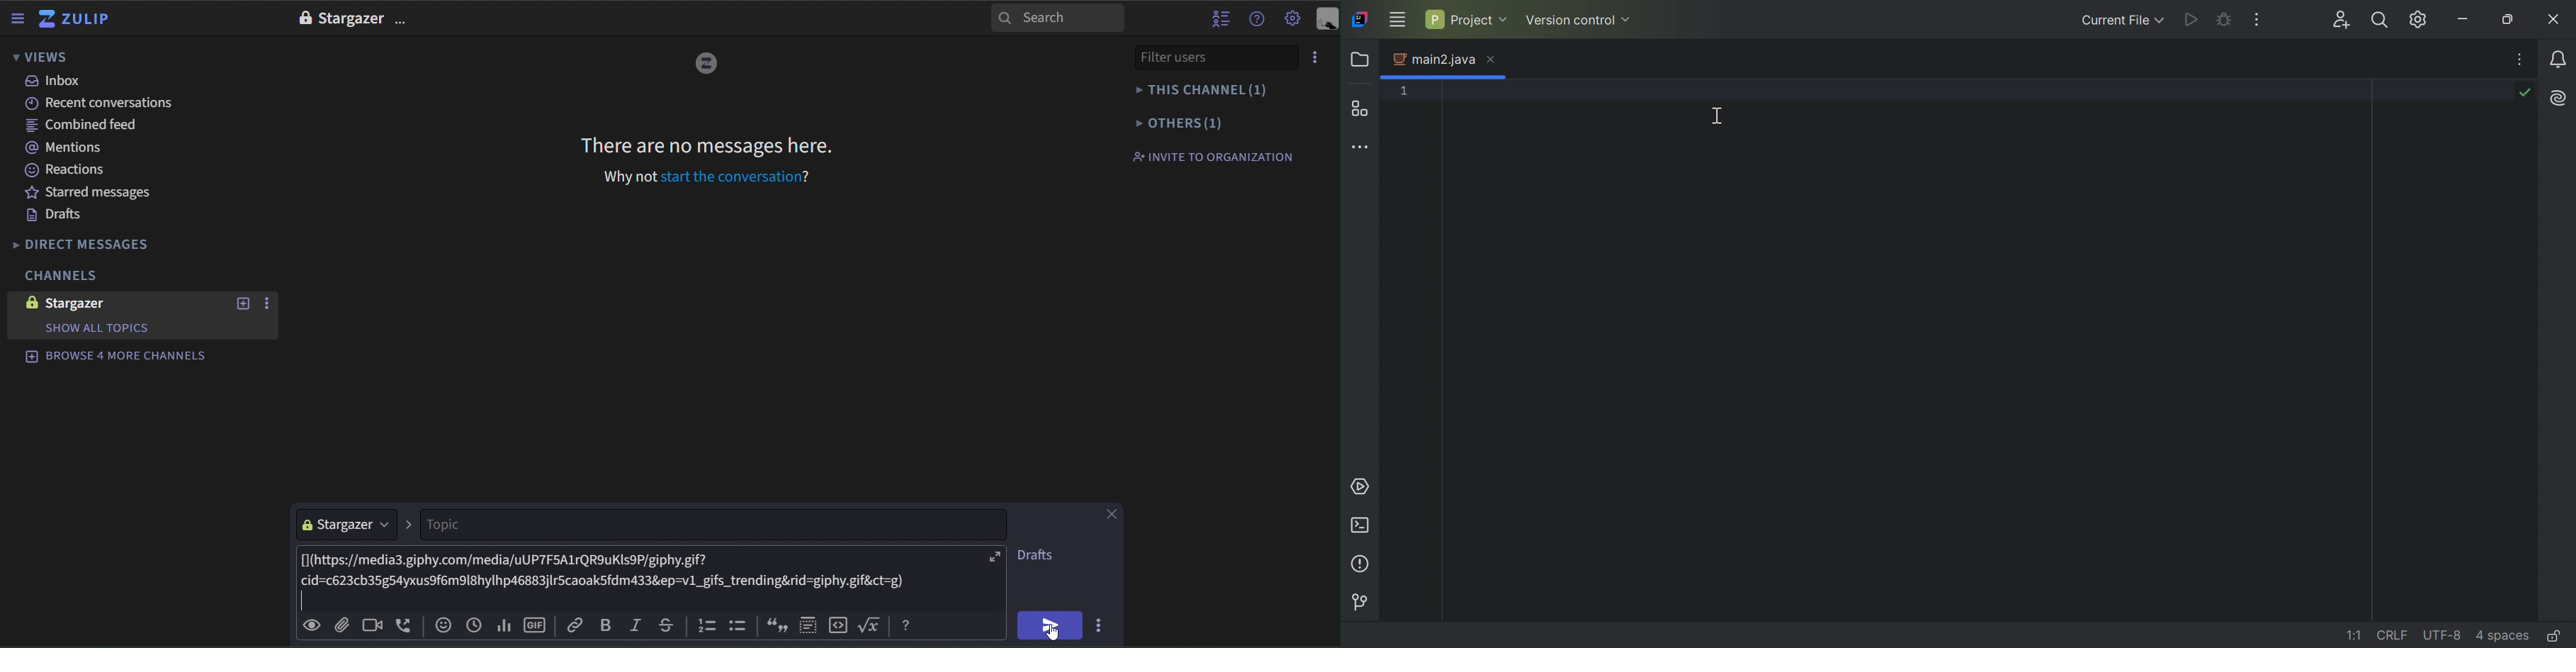  What do you see at coordinates (1466, 19) in the screenshot?
I see `Project` at bounding box center [1466, 19].